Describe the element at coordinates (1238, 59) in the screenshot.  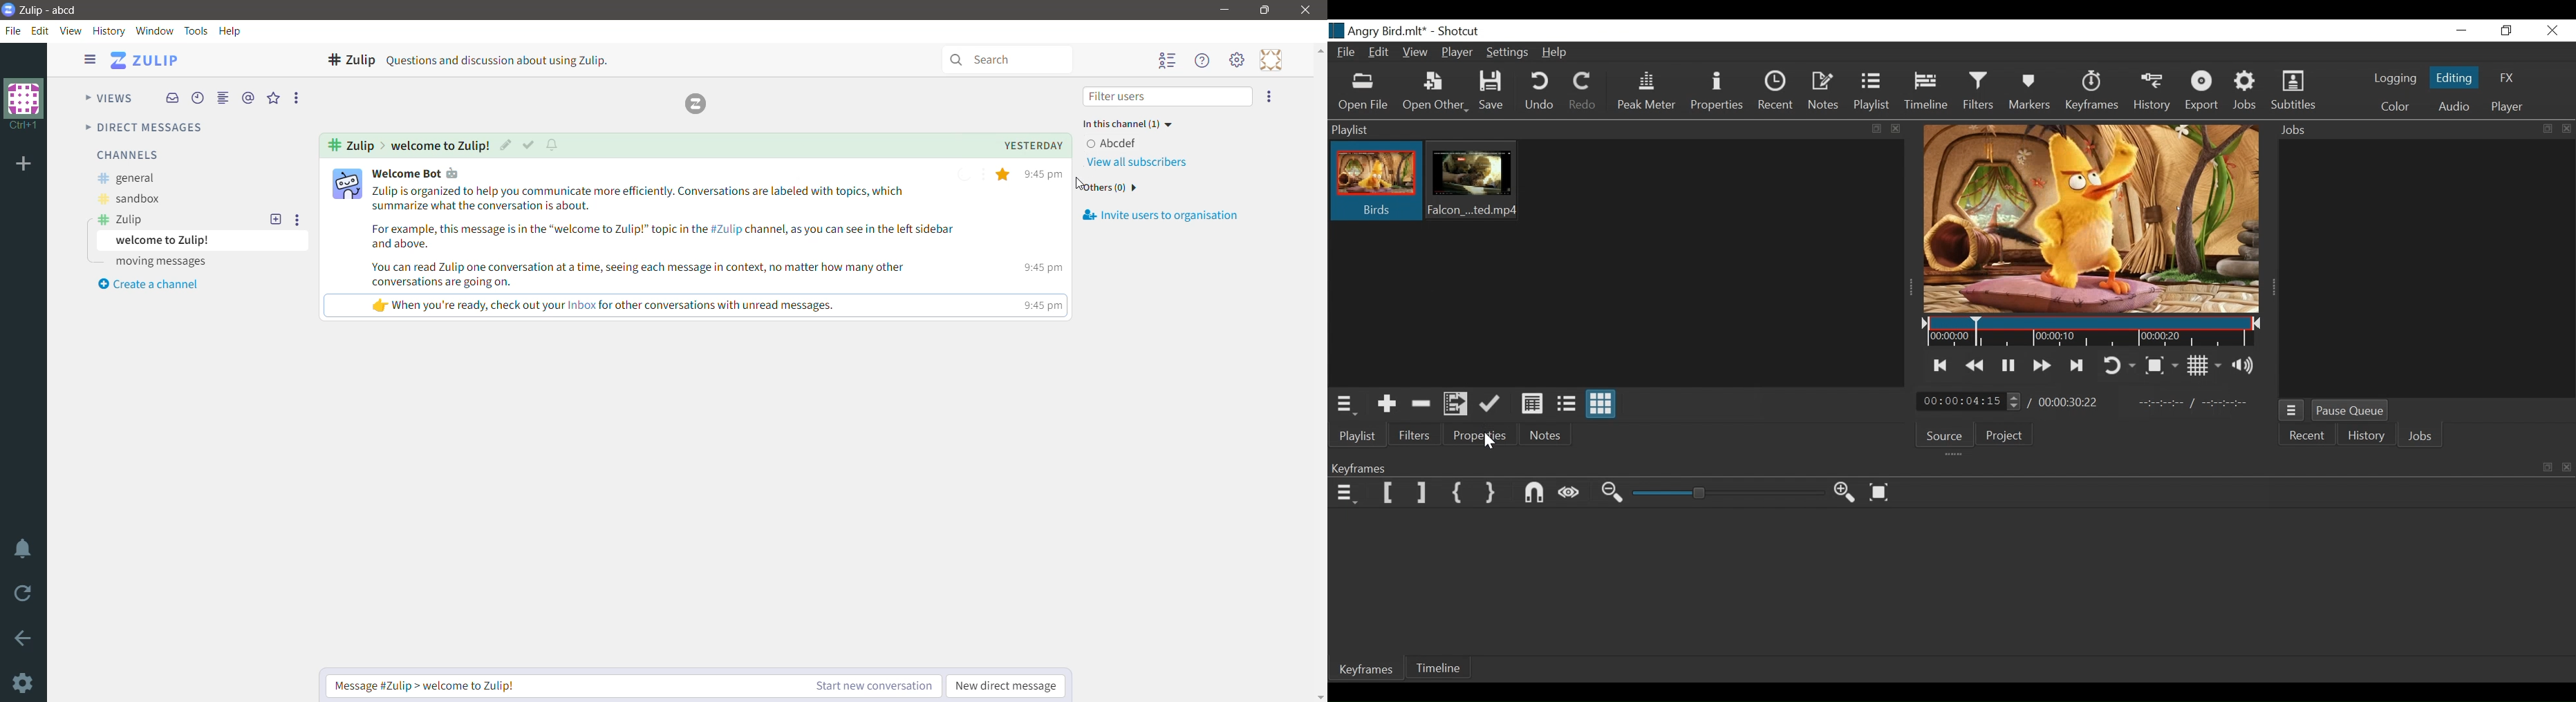
I see `Main Menu` at that location.